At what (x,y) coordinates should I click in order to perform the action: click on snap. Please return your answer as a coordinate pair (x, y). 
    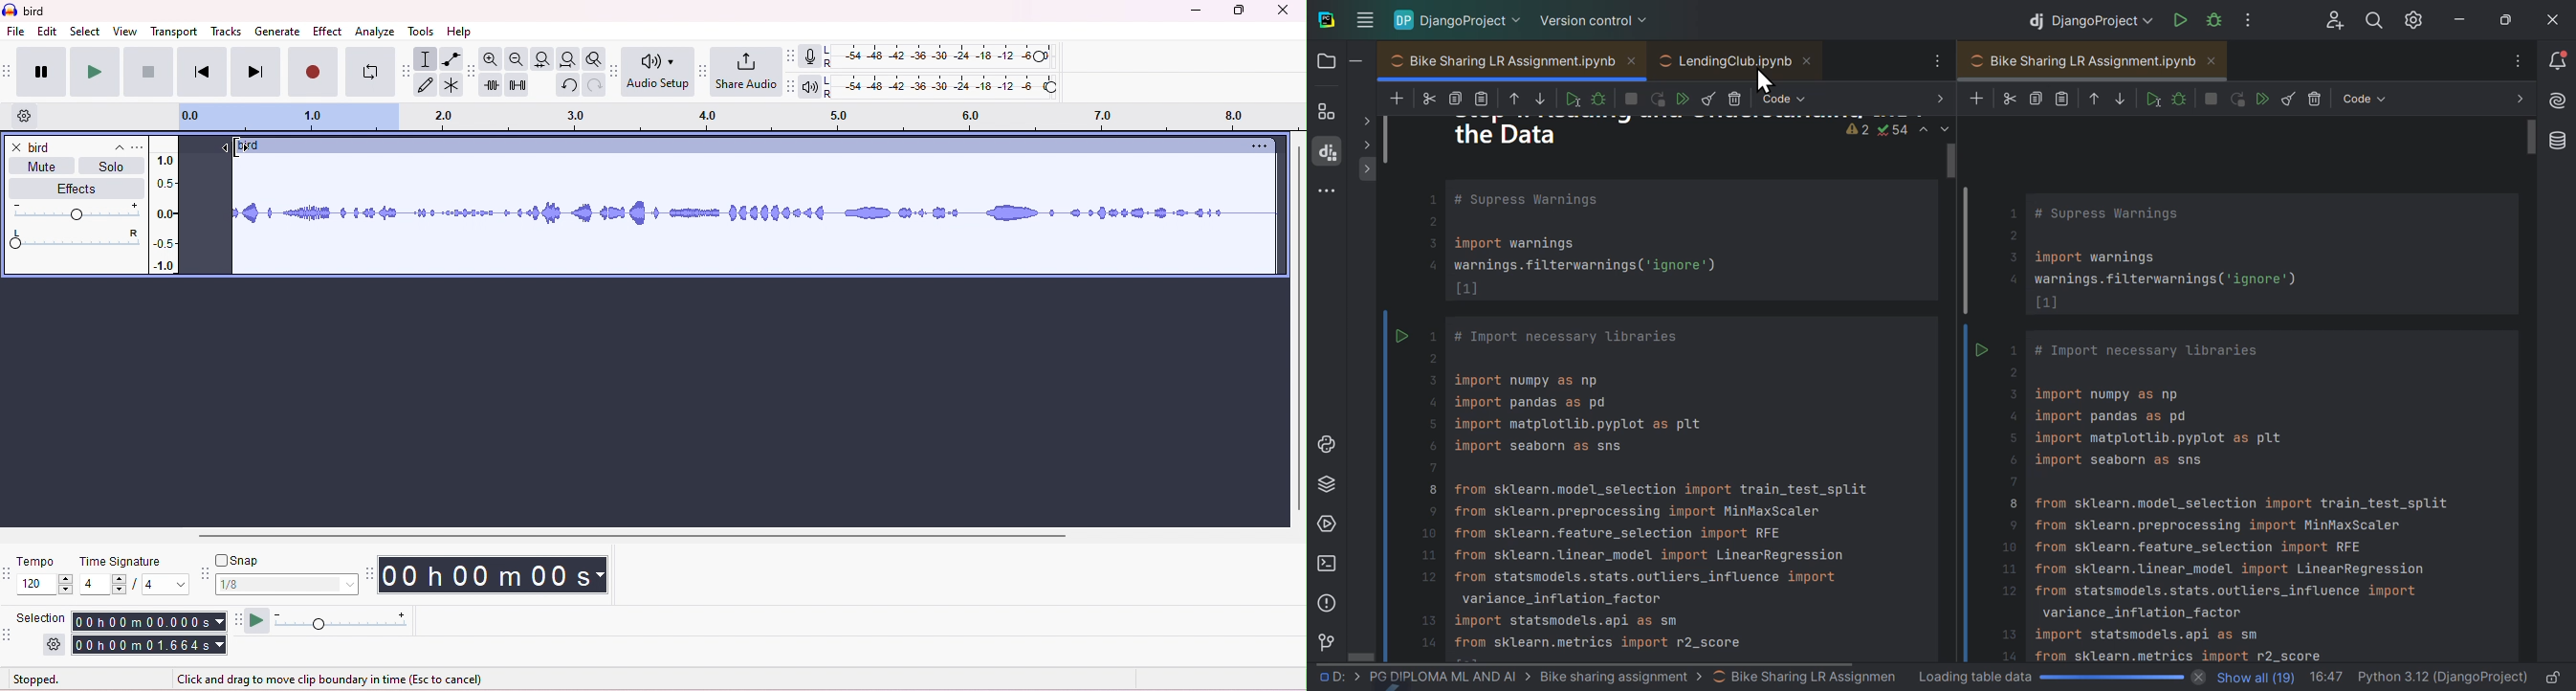
    Looking at the image, I should click on (243, 560).